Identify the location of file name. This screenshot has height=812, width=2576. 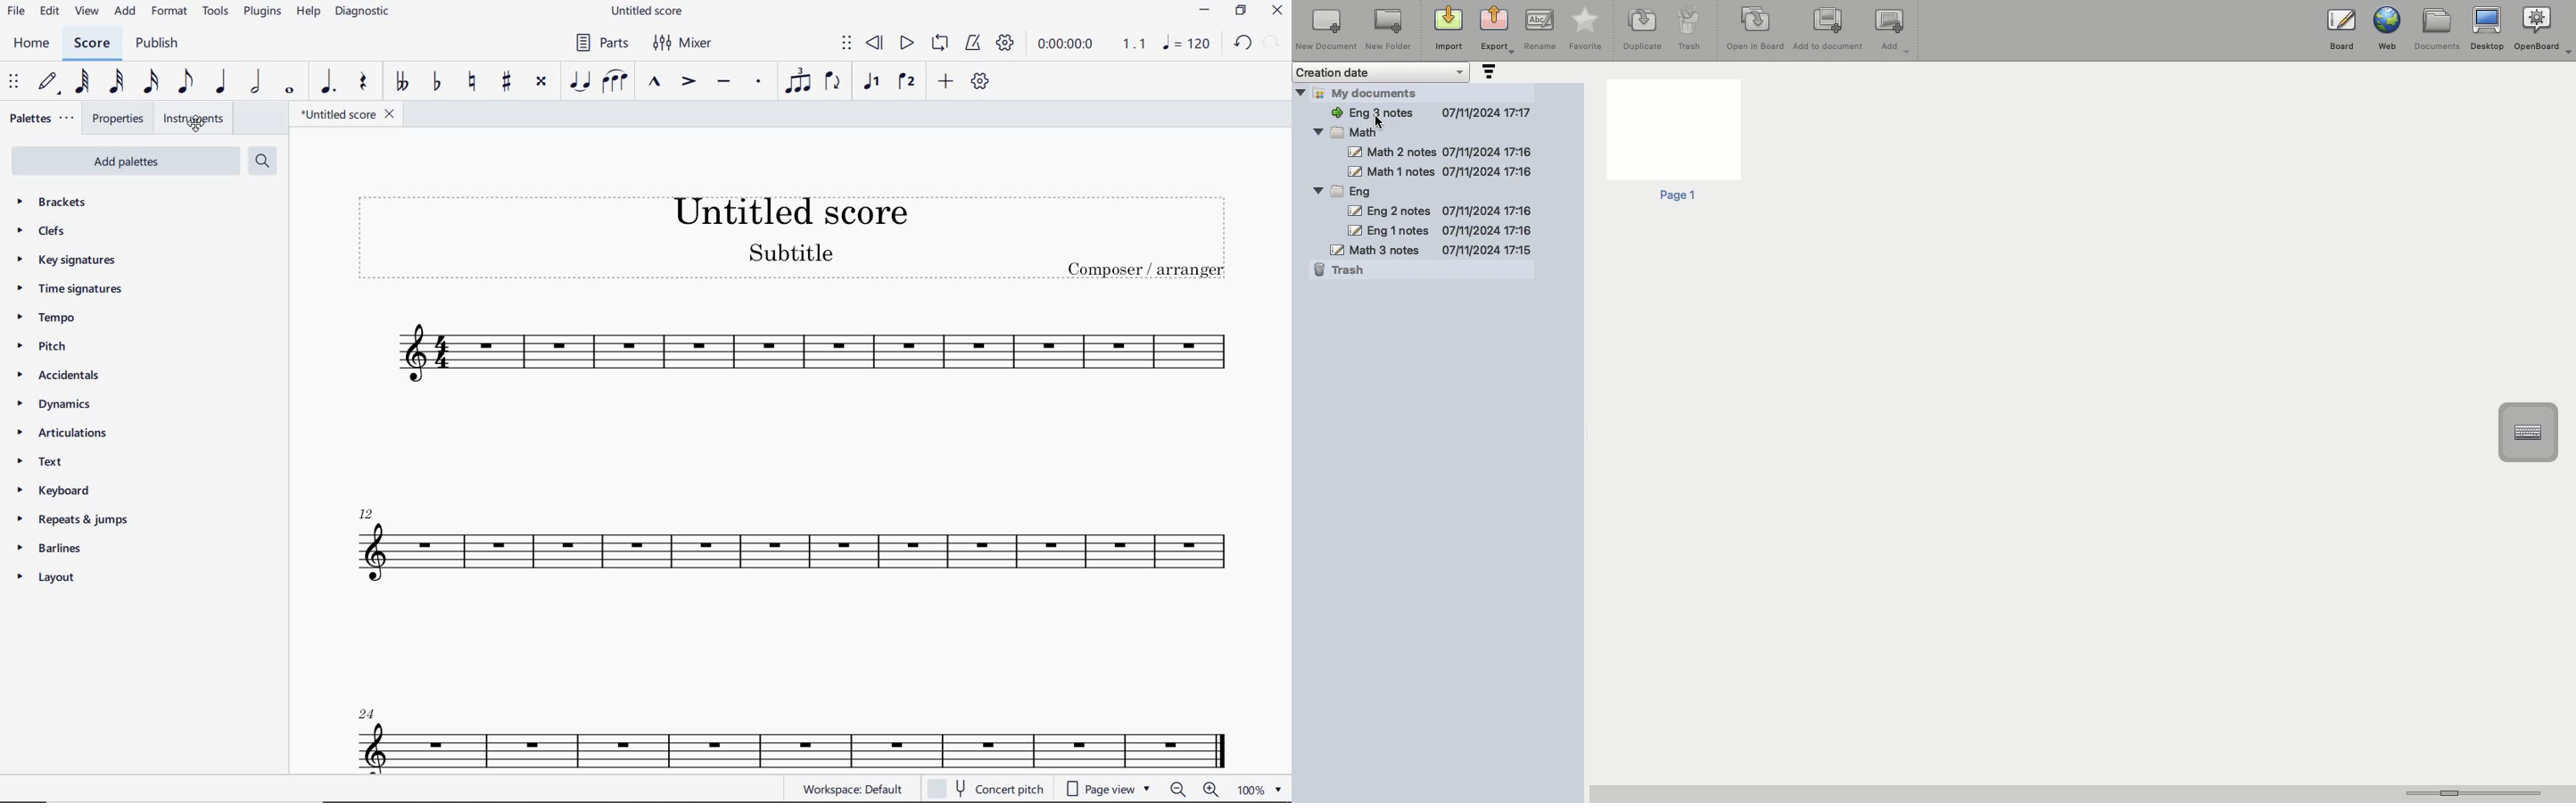
(347, 115).